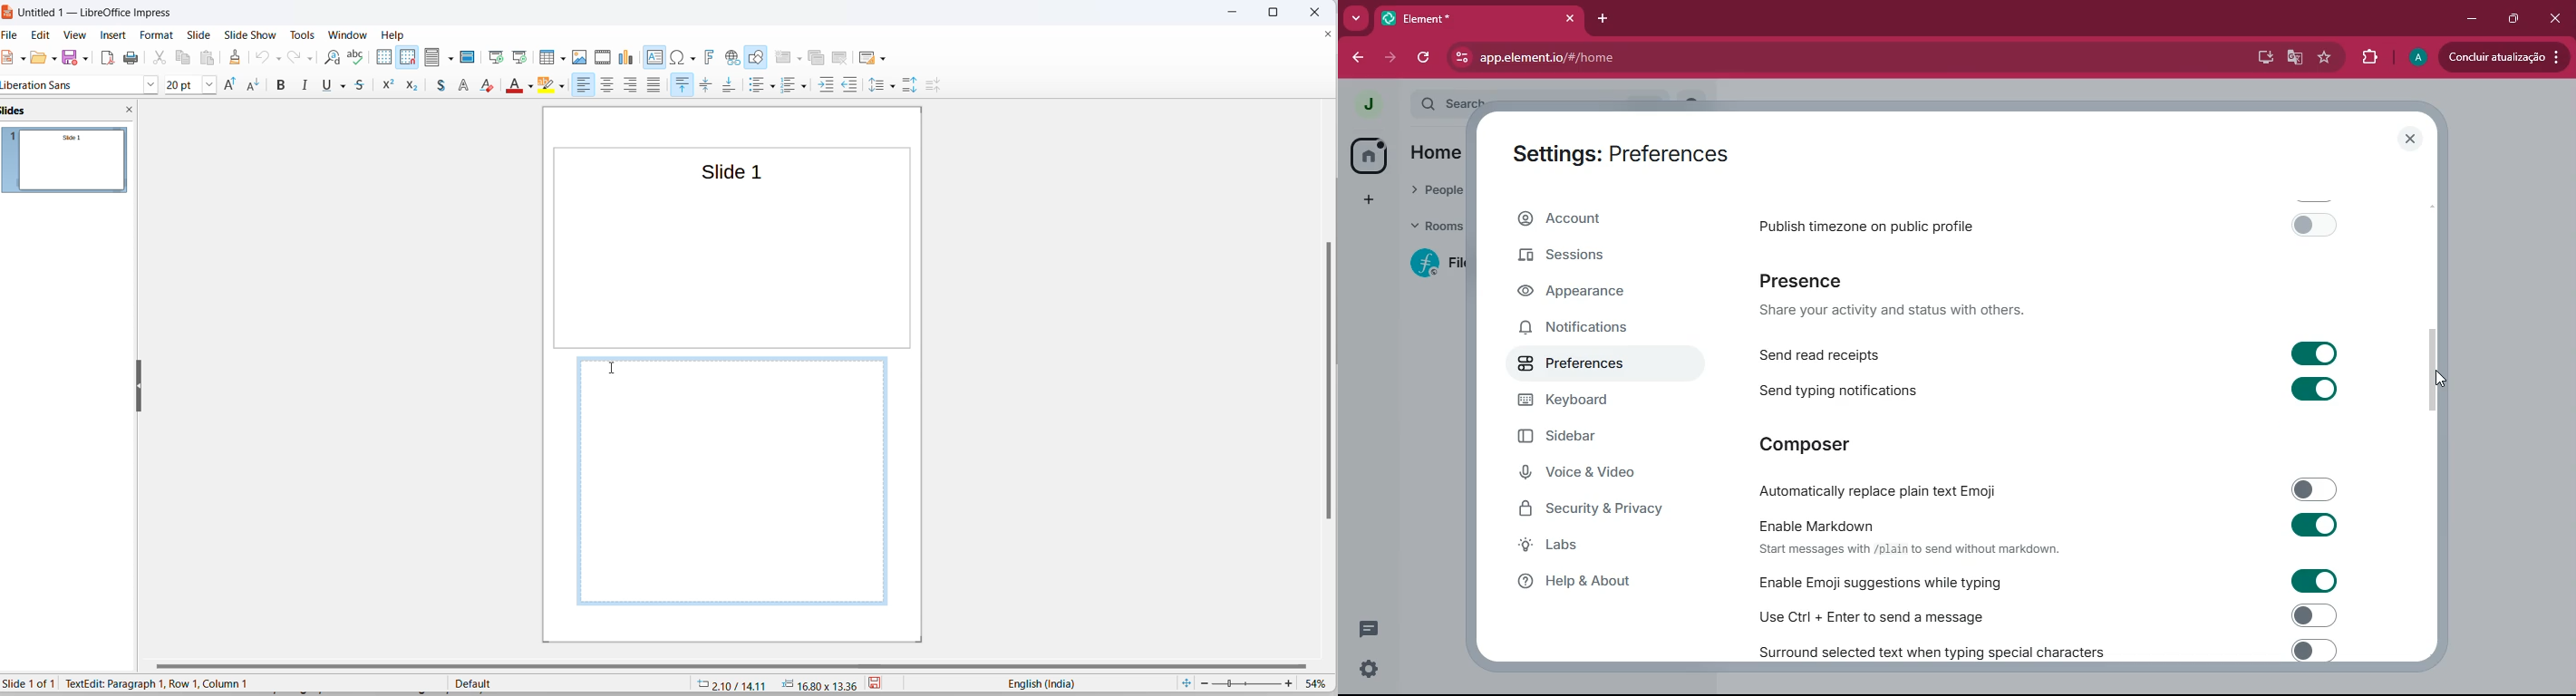  I want to click on maximize, so click(2510, 19).